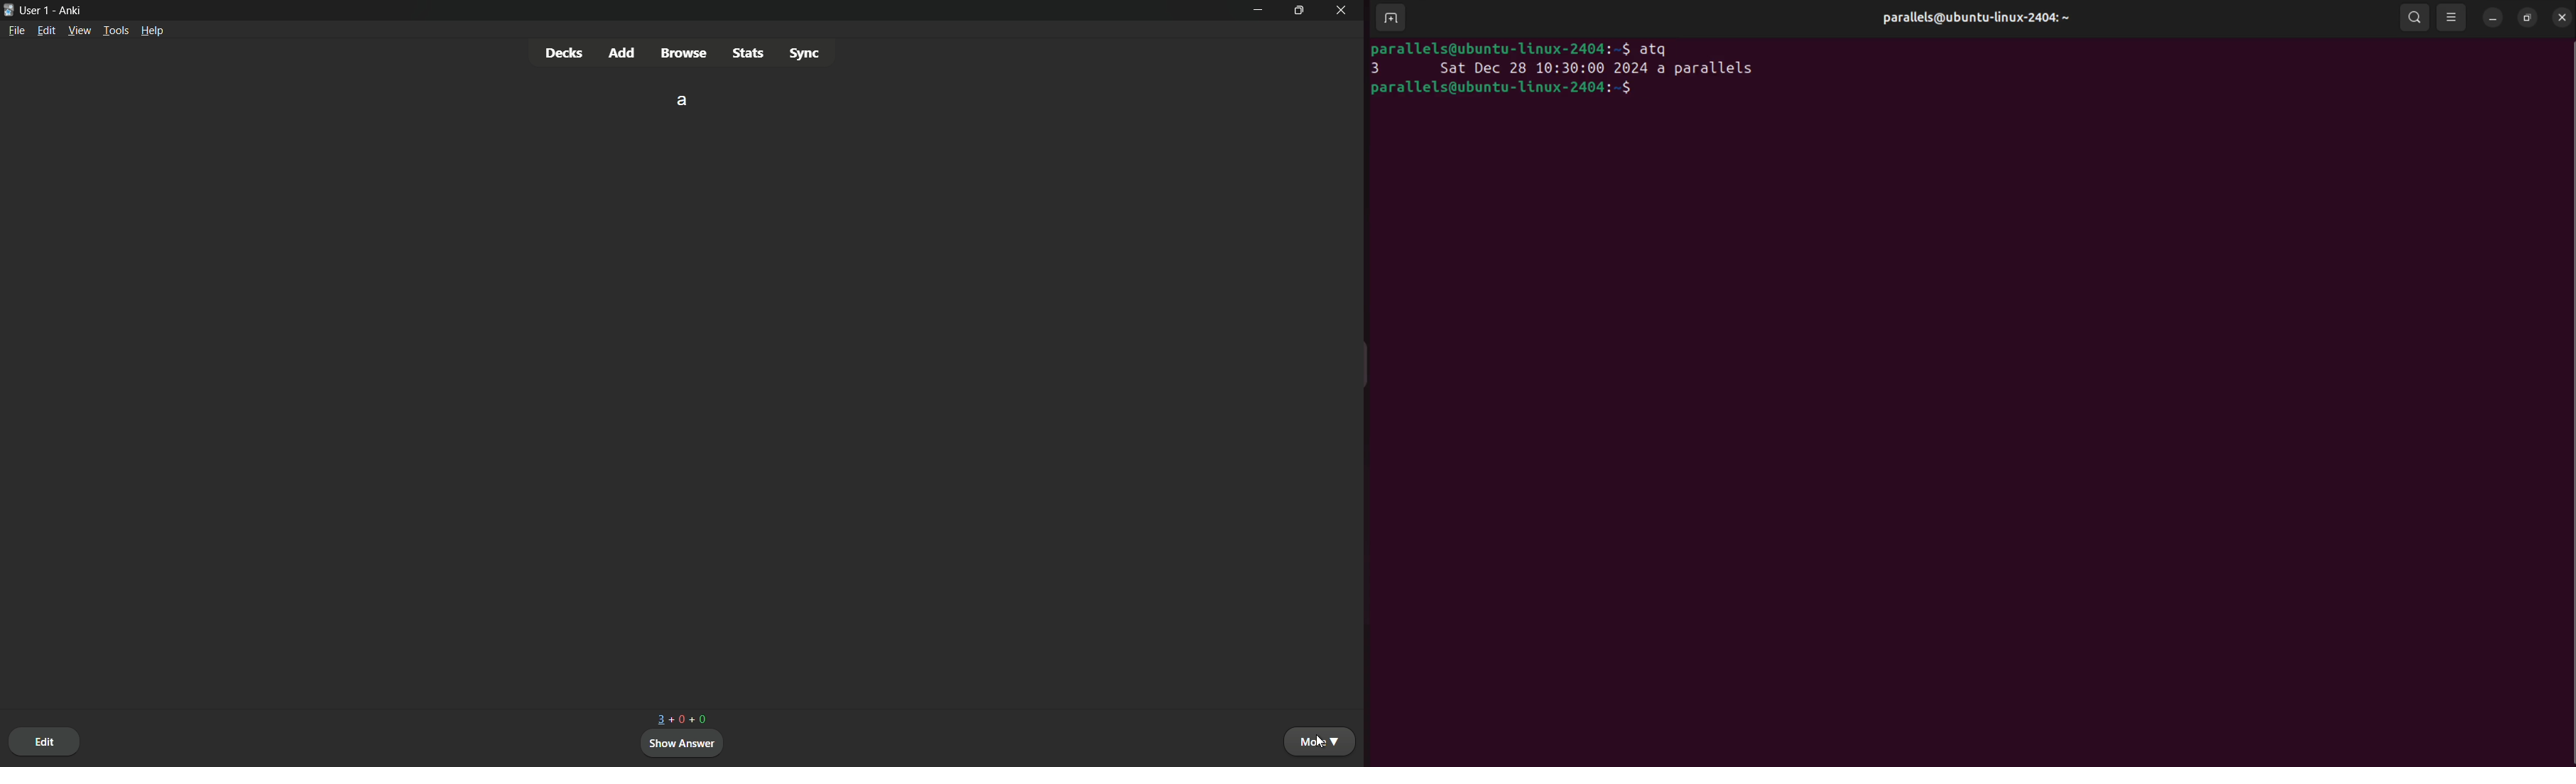 This screenshot has height=784, width=2576. What do you see at coordinates (1322, 742) in the screenshot?
I see `more` at bounding box center [1322, 742].